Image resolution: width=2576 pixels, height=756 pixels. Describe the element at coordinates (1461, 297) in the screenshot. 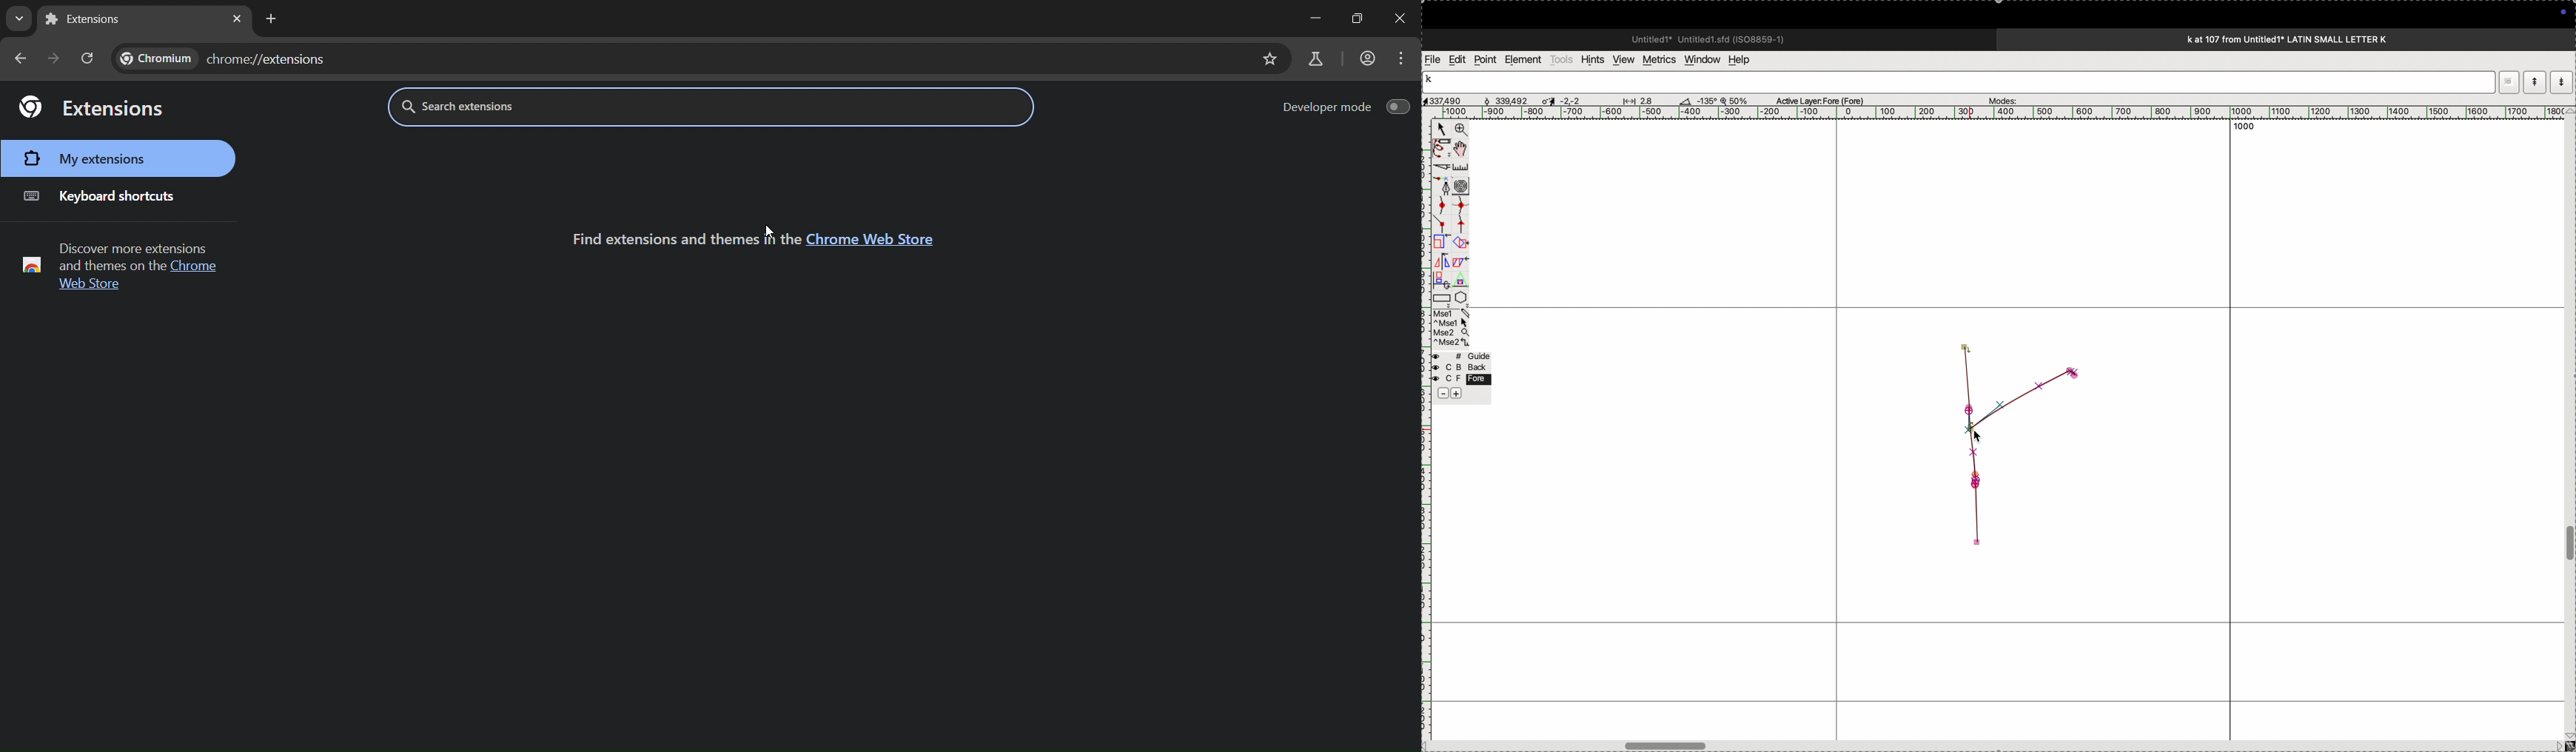

I see `polygon` at that location.